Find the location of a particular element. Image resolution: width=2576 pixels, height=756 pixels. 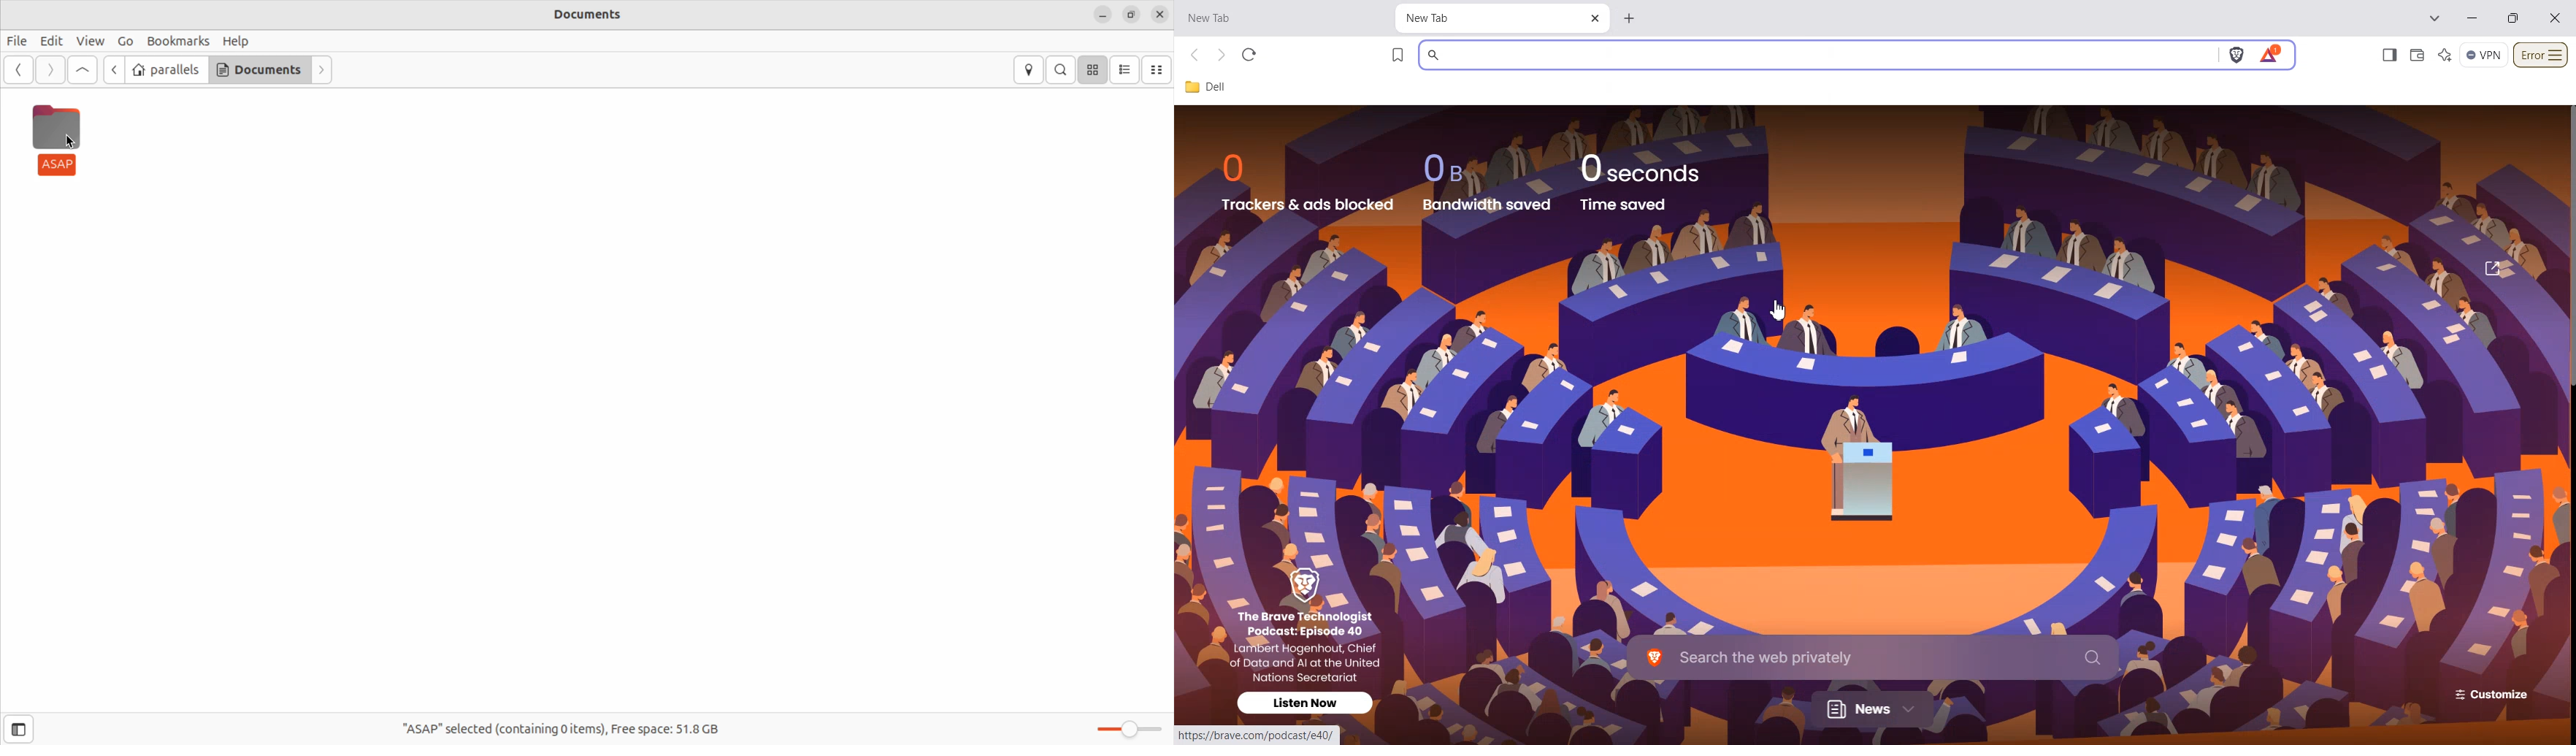

File is located at coordinates (18, 42).